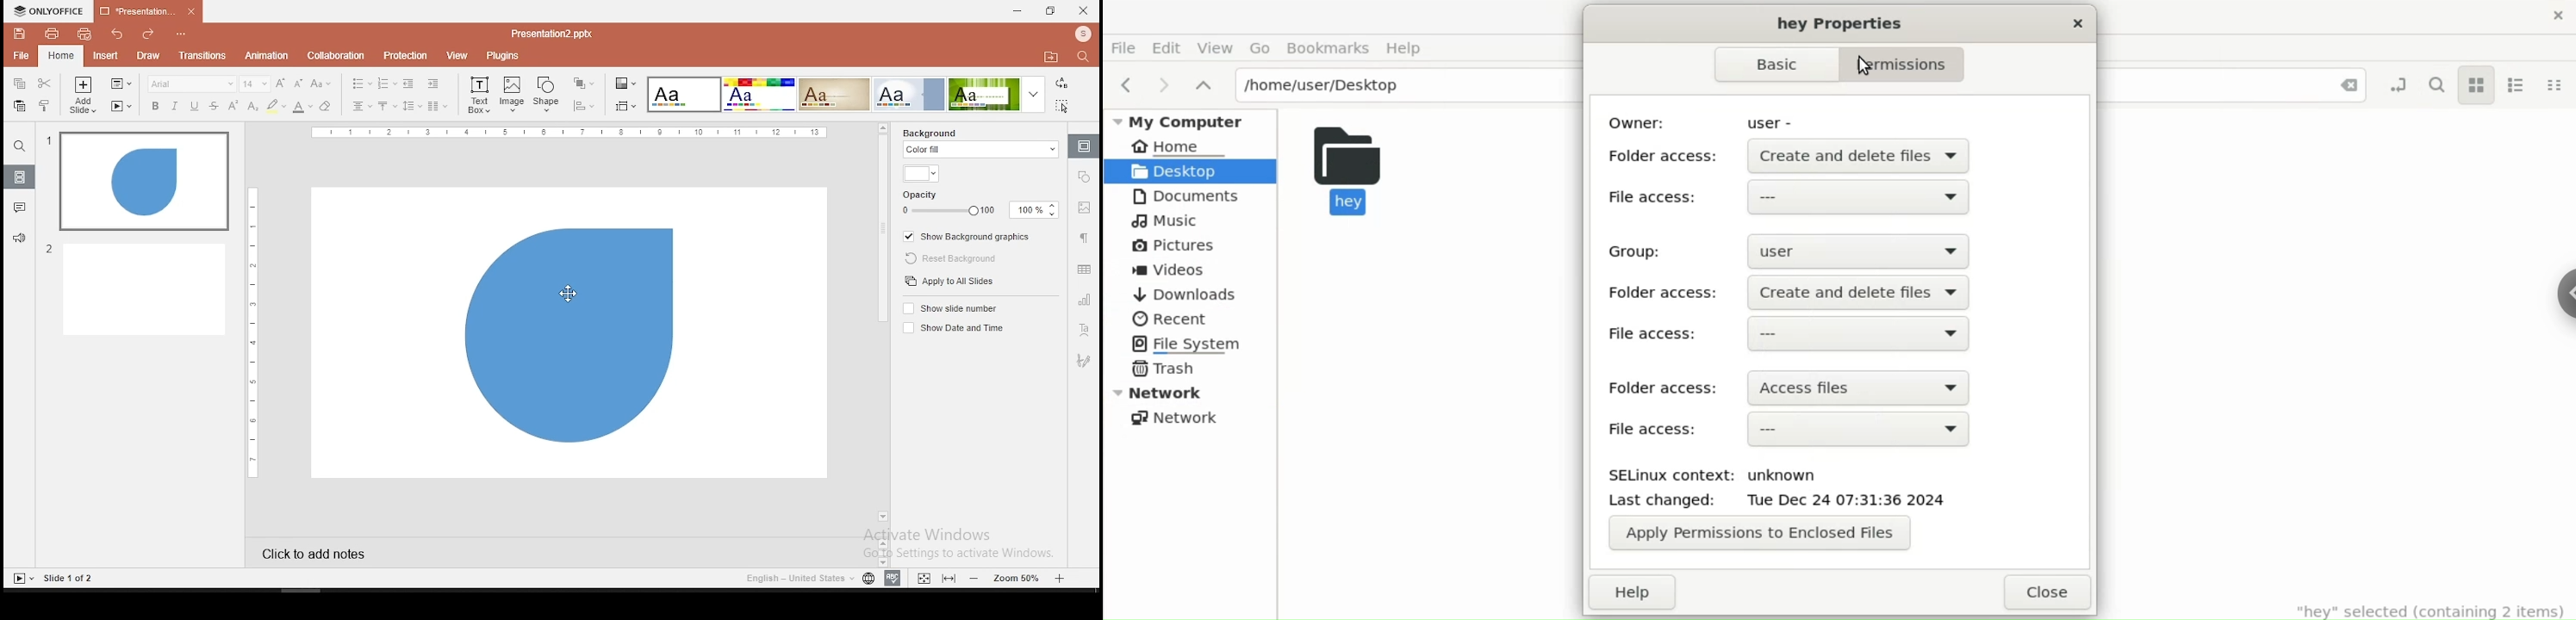  What do you see at coordinates (1215, 48) in the screenshot?
I see `View` at bounding box center [1215, 48].